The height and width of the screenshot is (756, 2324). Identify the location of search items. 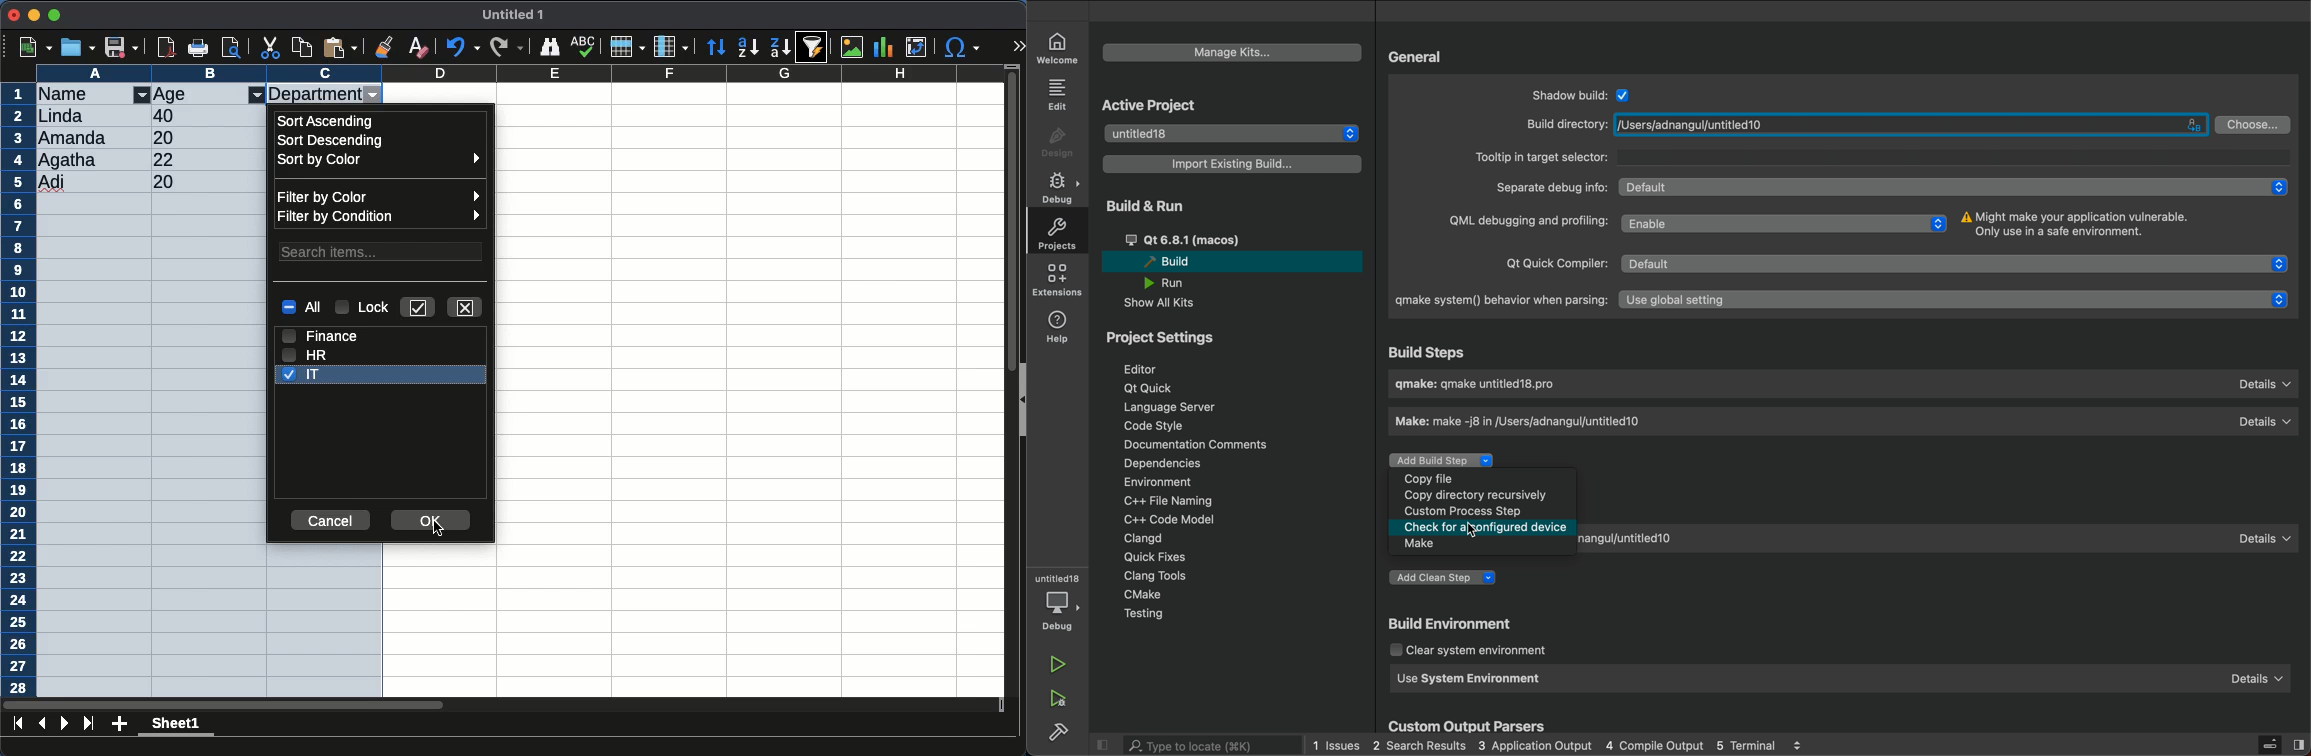
(382, 250).